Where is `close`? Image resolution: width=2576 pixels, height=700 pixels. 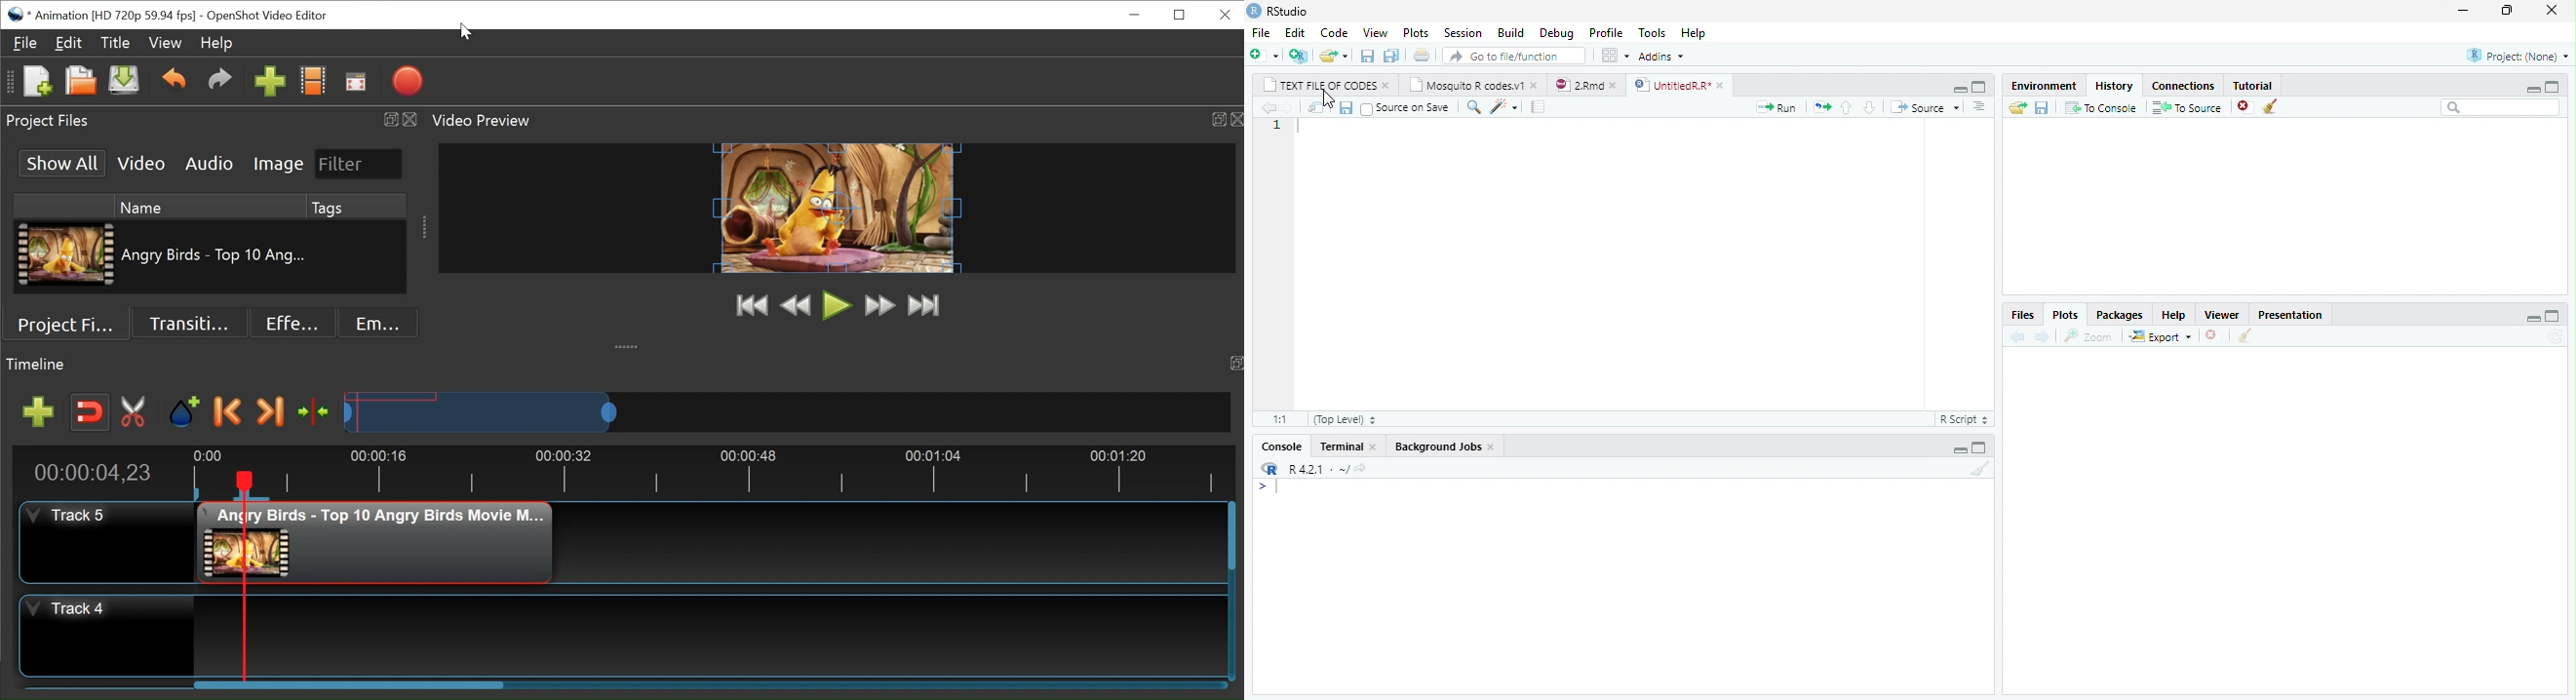
close is located at coordinates (2550, 11).